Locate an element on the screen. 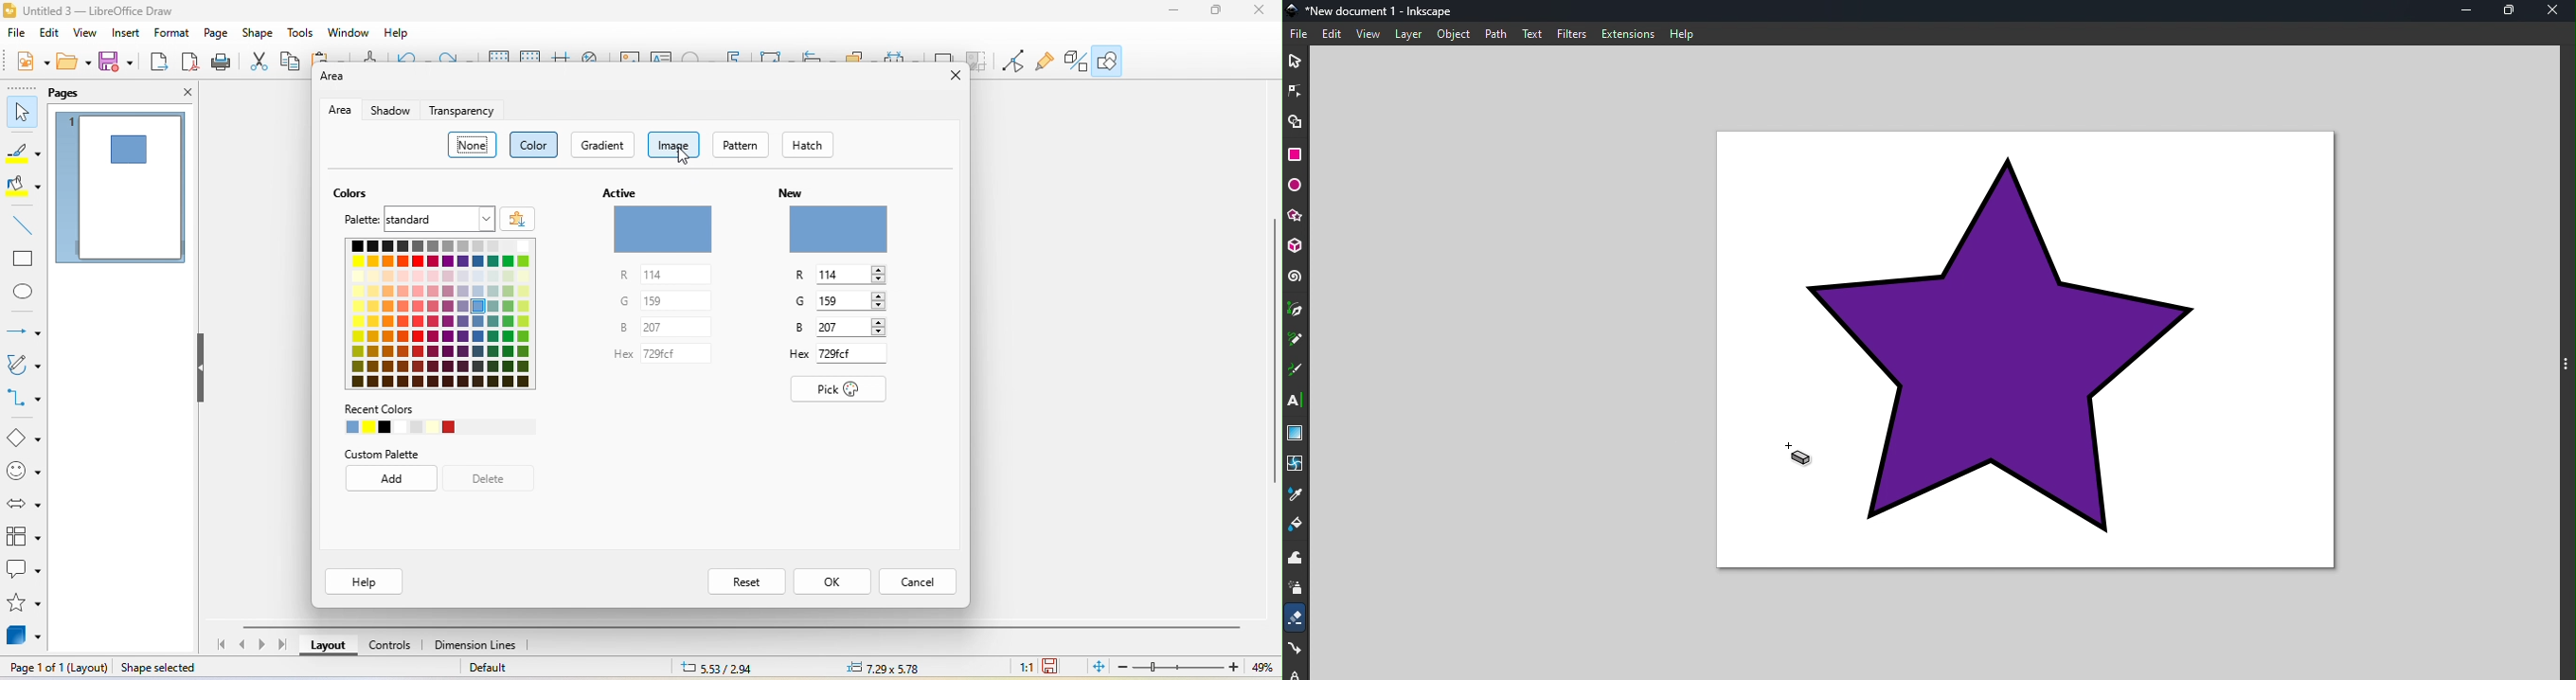  block arrows is located at coordinates (23, 499).